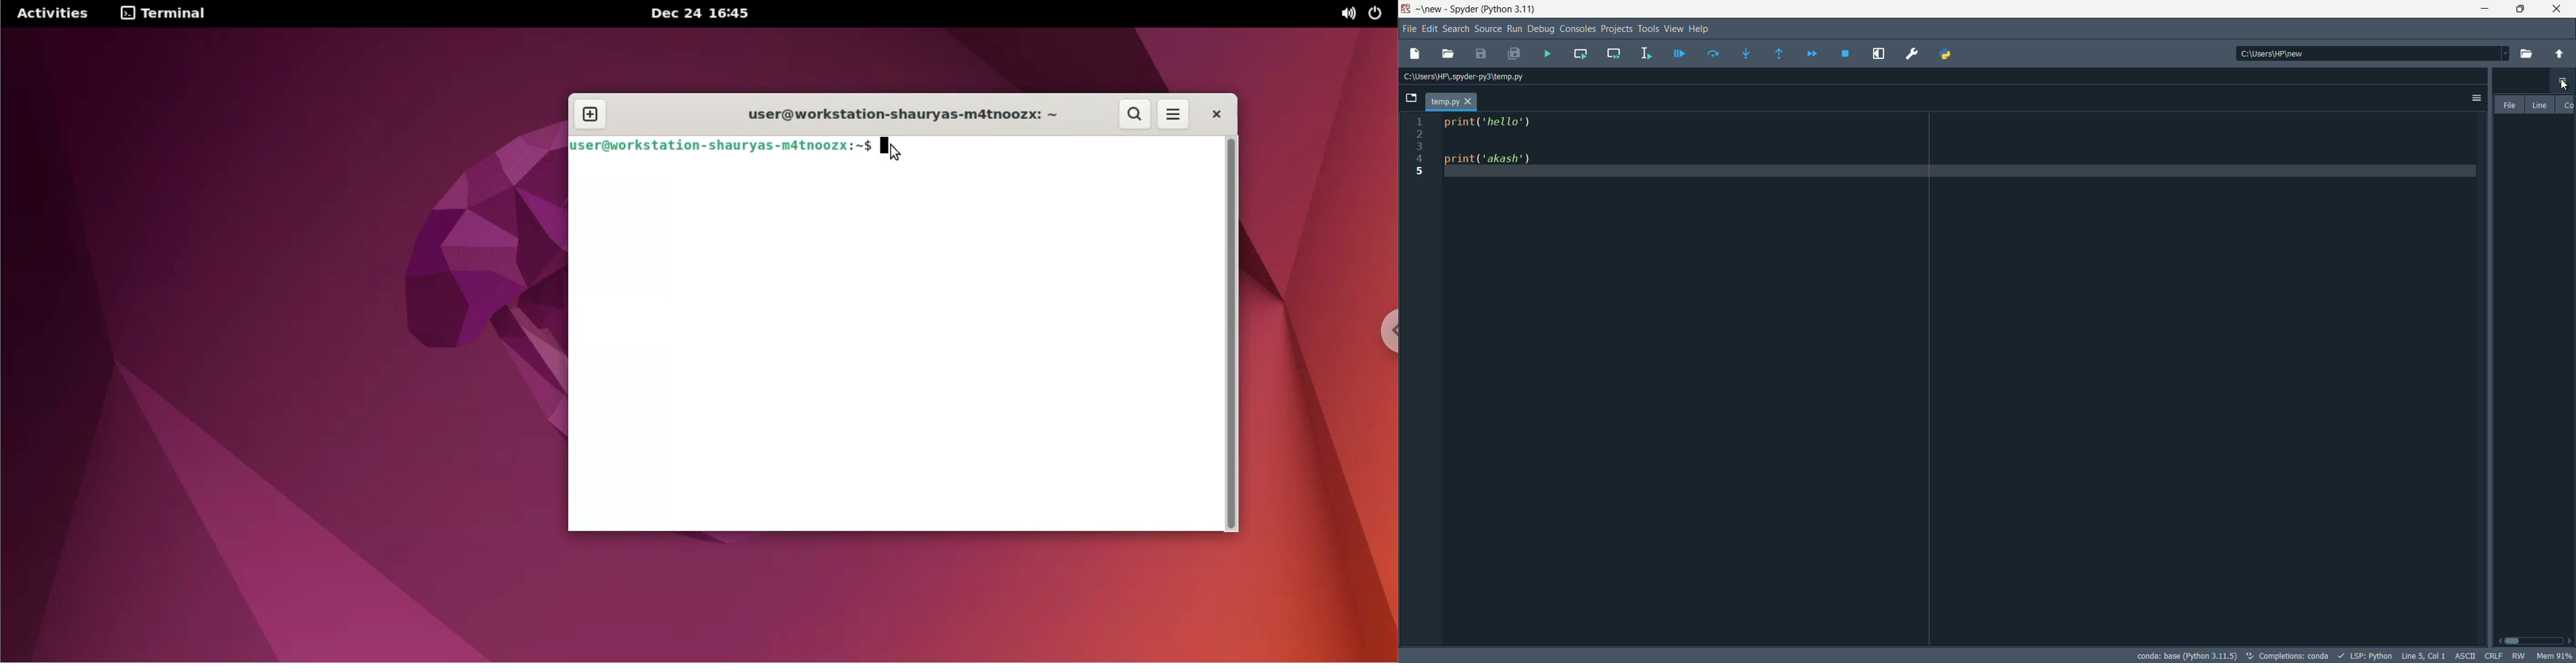  Describe the element at coordinates (1463, 10) in the screenshot. I see `app name` at that location.